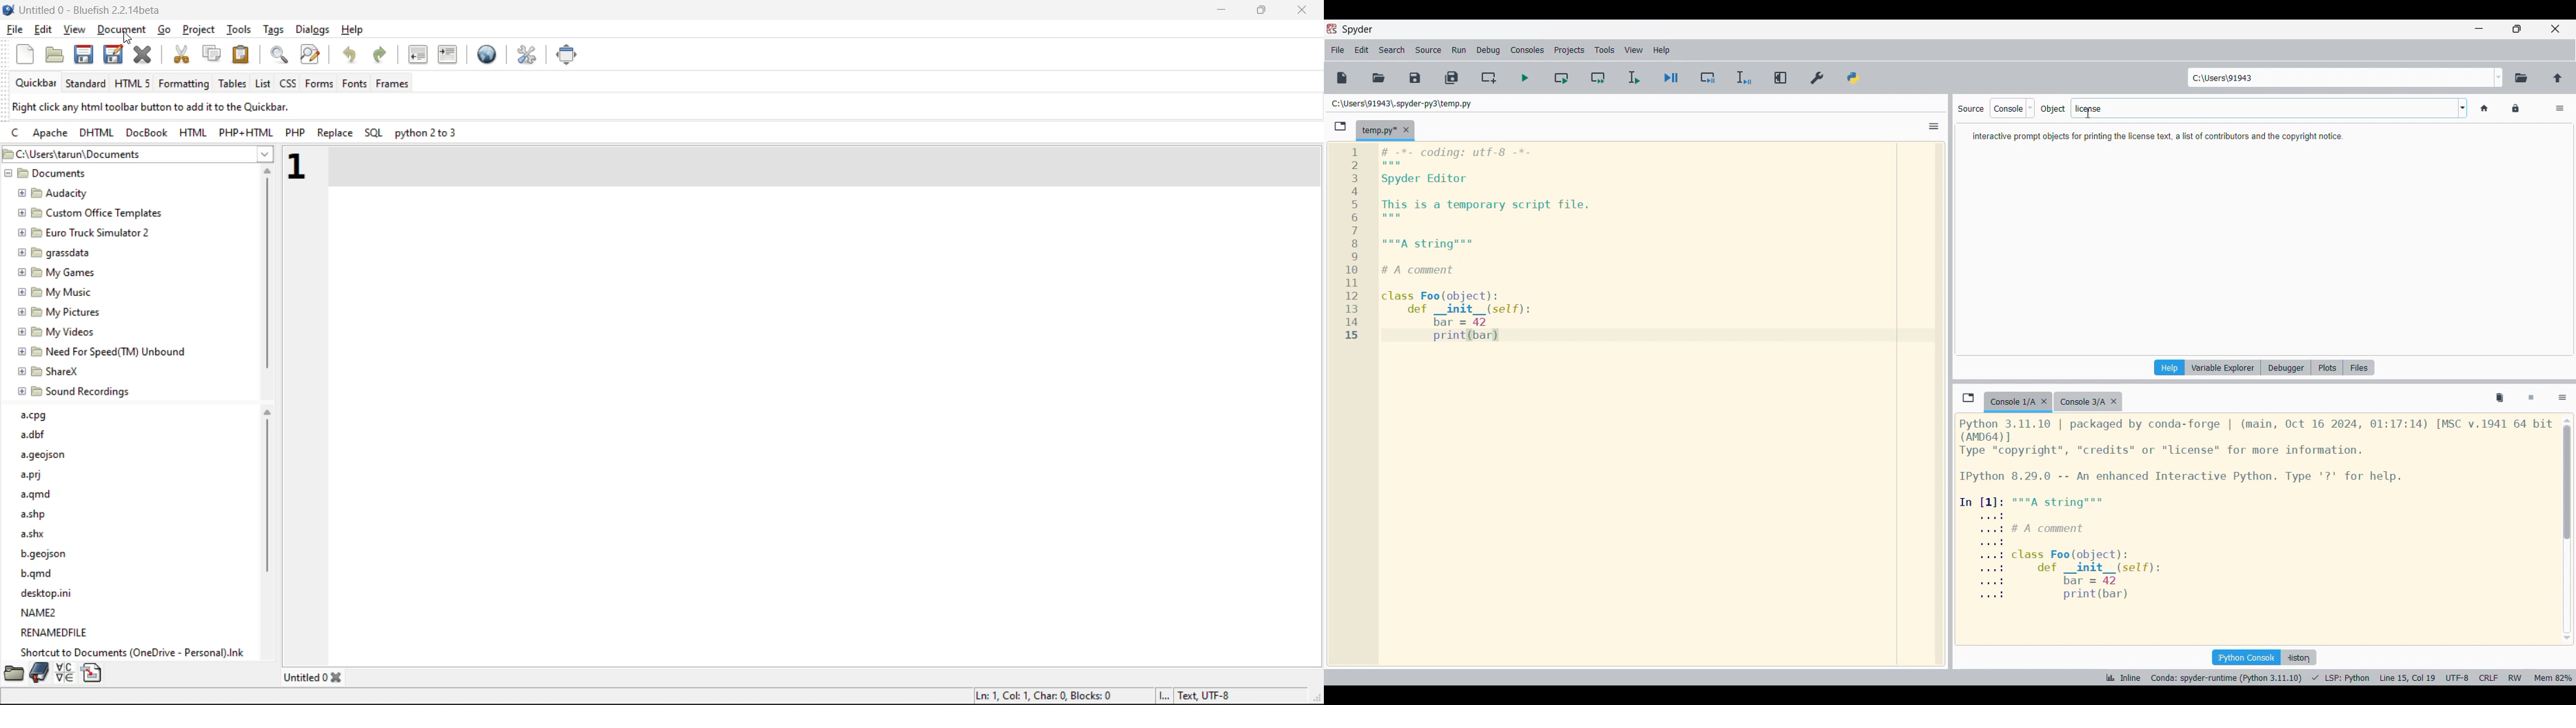 Image resolution: width=2576 pixels, height=728 pixels. I want to click on b.geojson, so click(45, 555).